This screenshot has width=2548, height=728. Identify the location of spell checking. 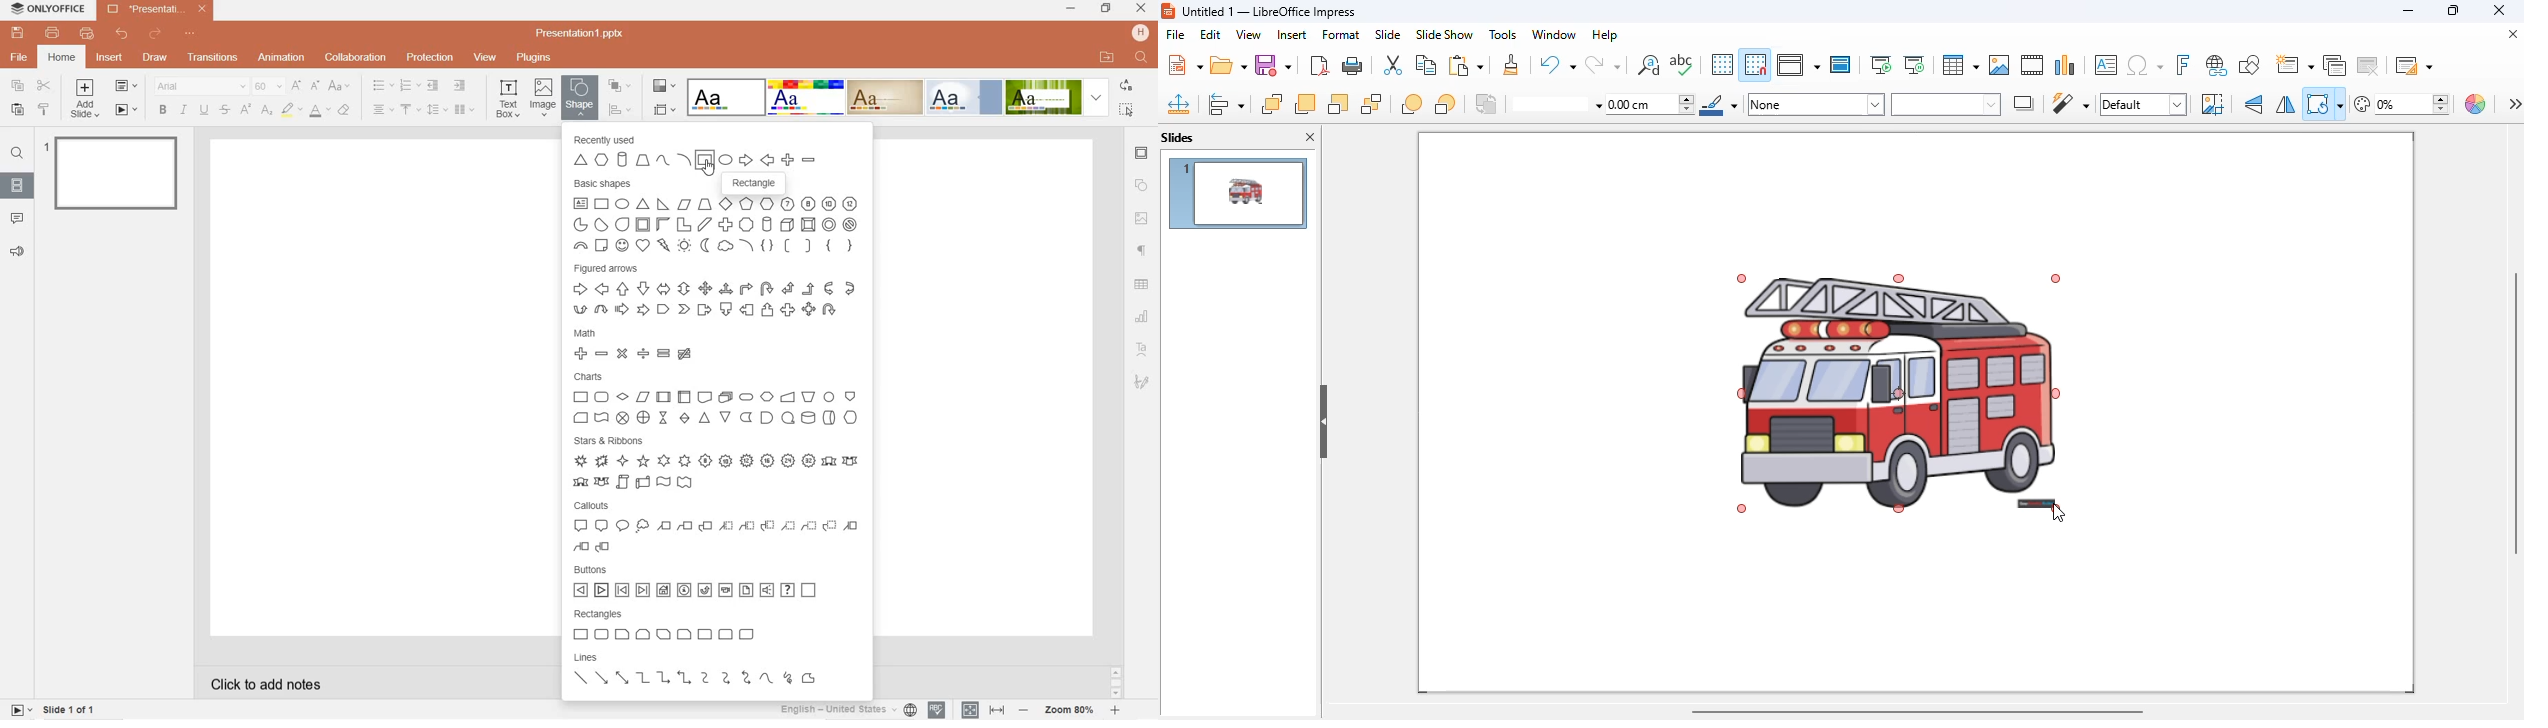
(937, 710).